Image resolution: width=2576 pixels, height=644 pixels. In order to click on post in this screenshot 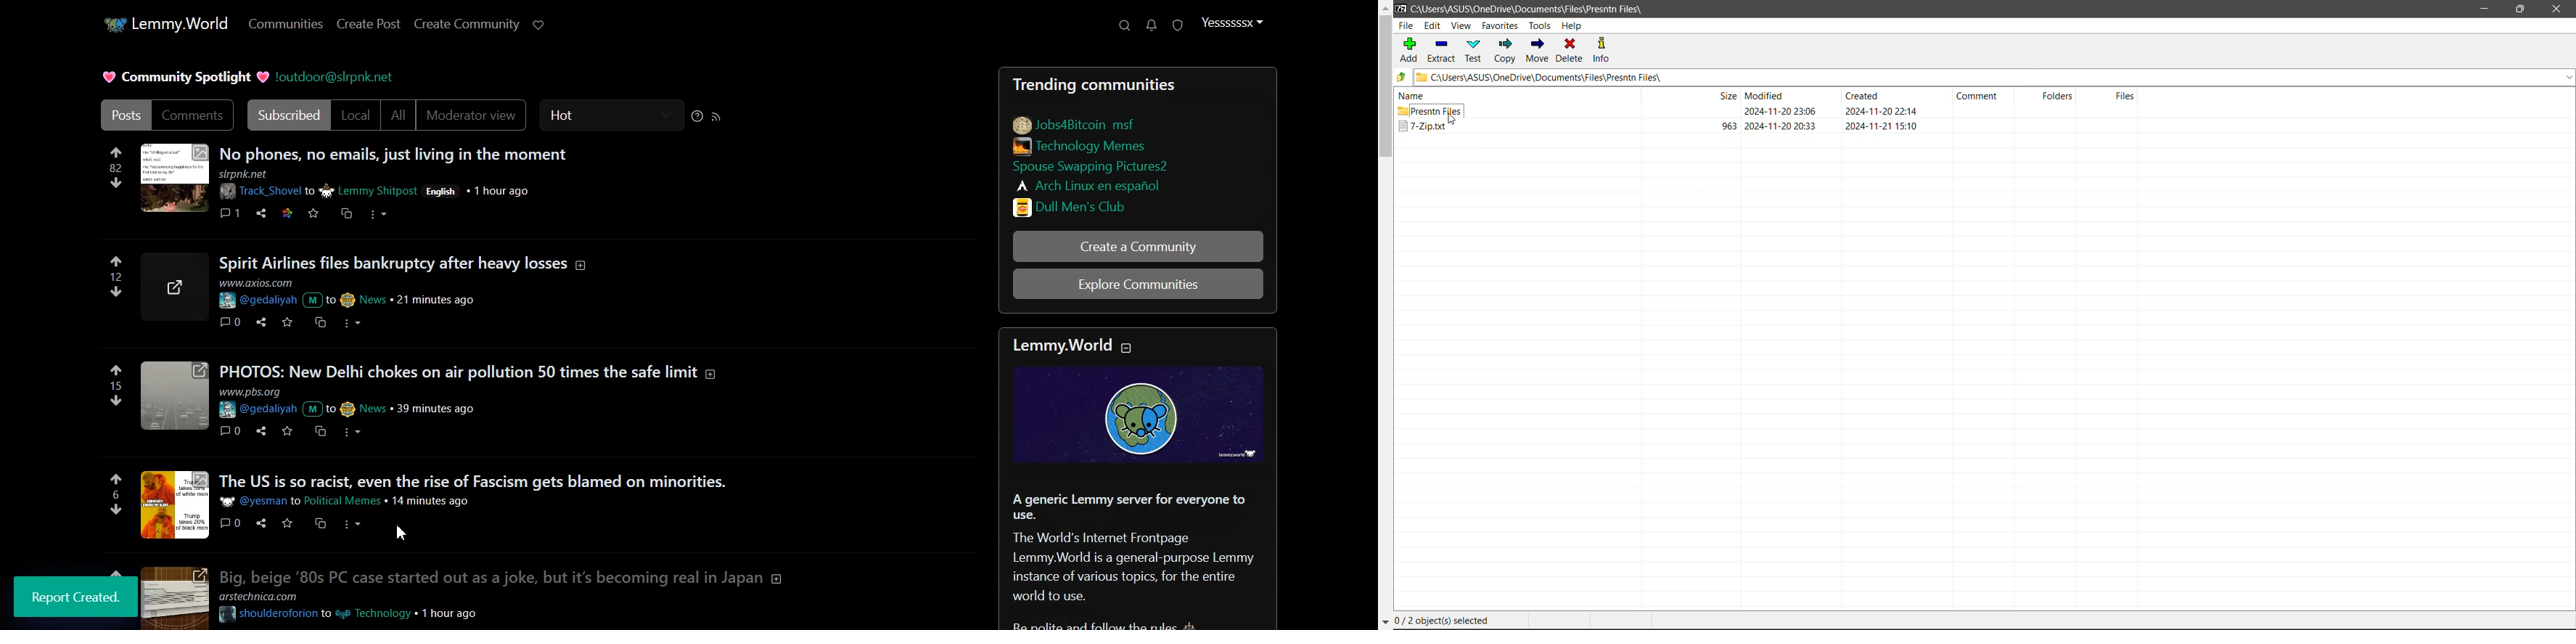, I will do `click(504, 576)`.